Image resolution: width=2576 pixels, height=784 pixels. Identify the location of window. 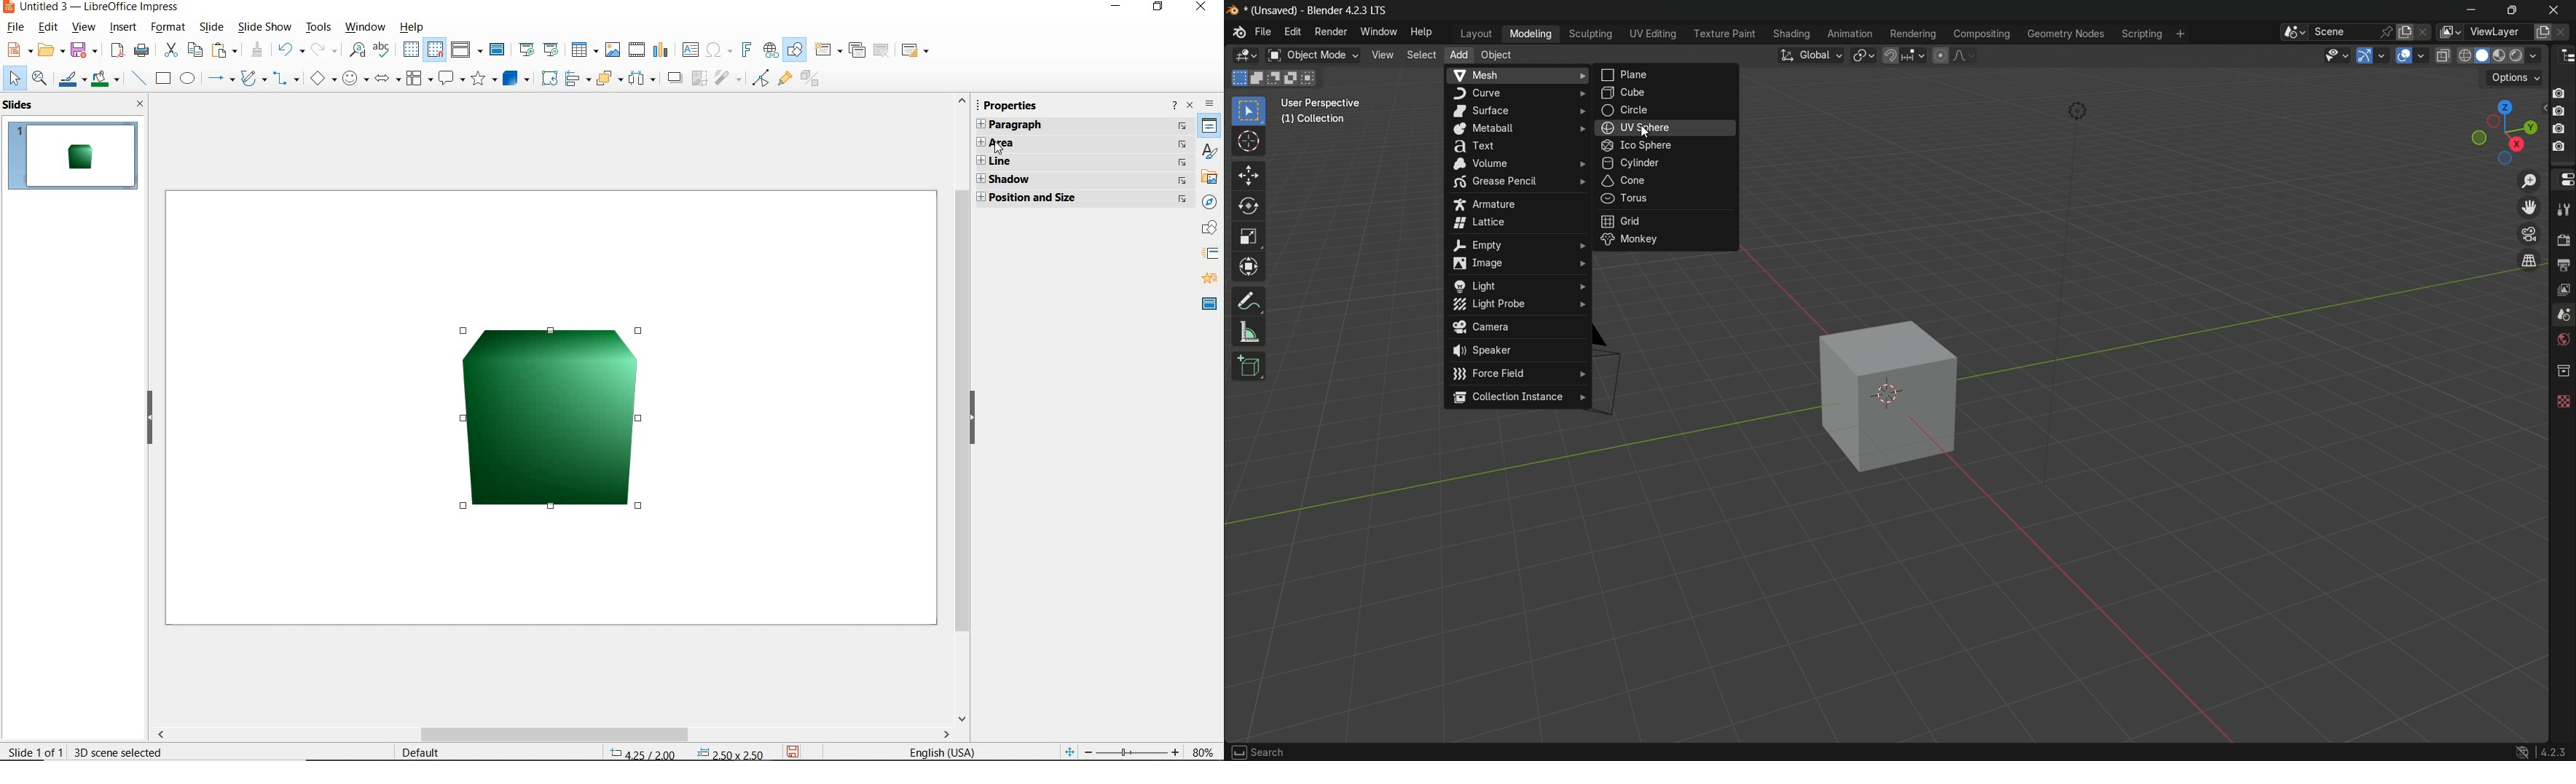
(365, 28).